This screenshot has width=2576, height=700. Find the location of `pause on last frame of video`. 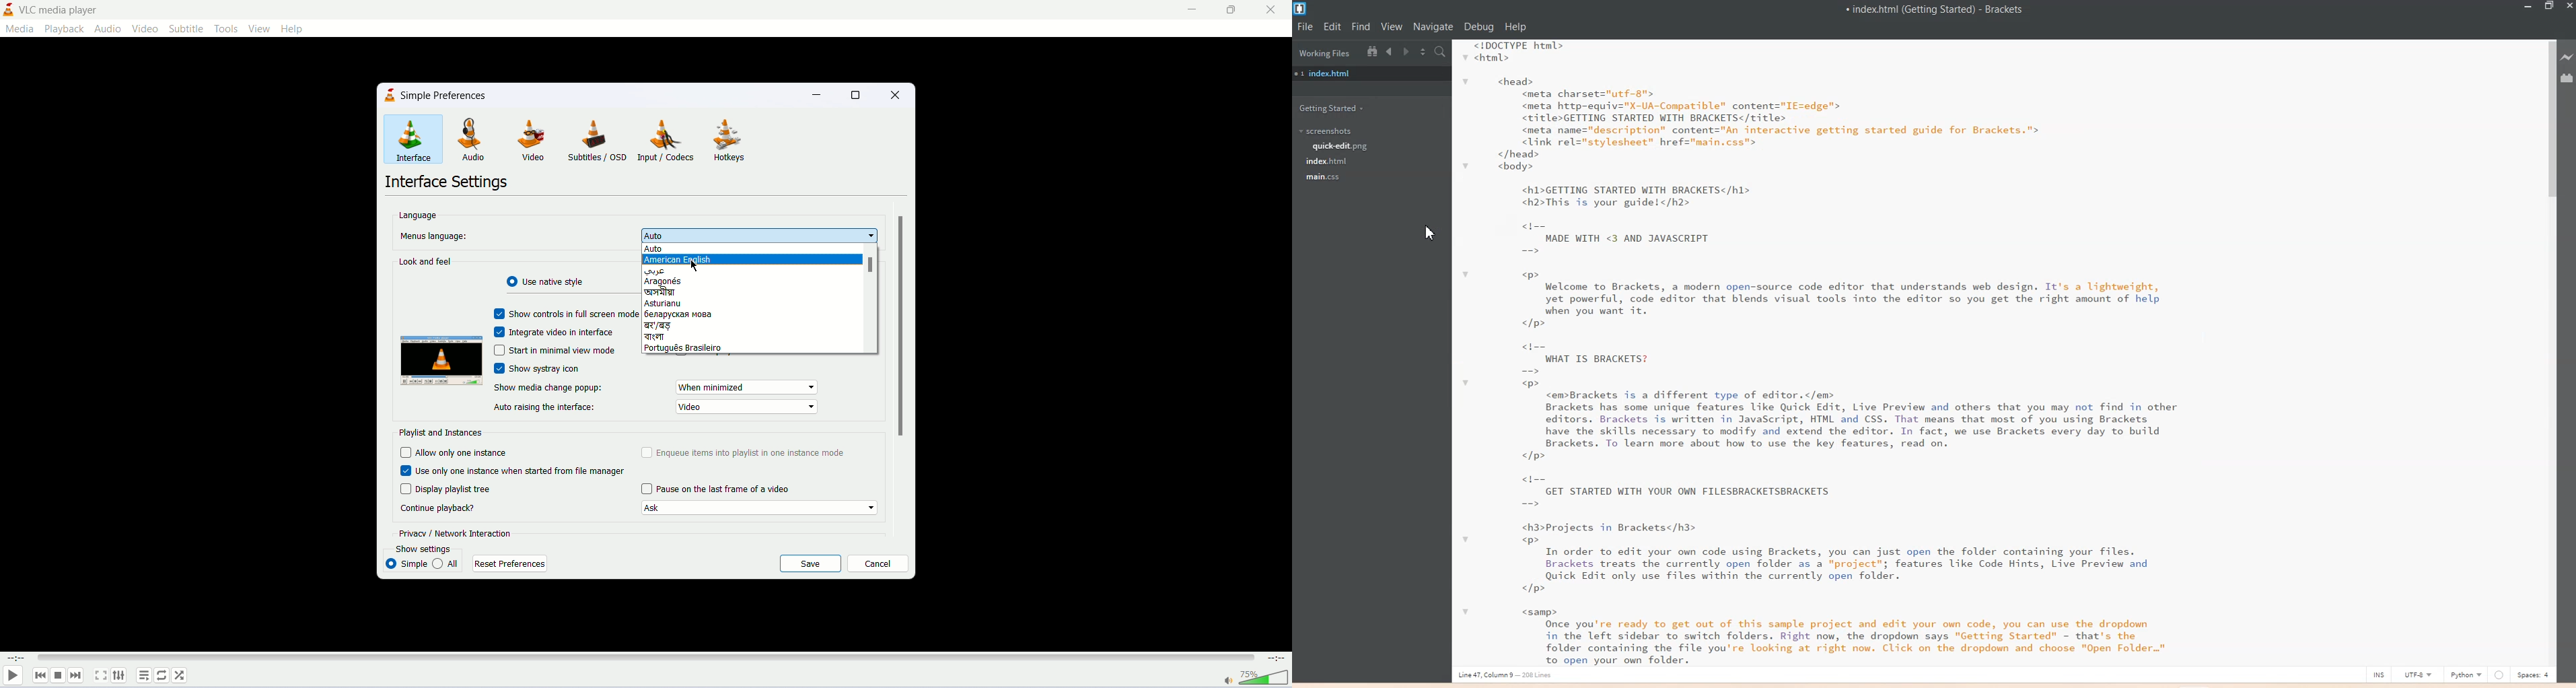

pause on last frame of video is located at coordinates (715, 489).